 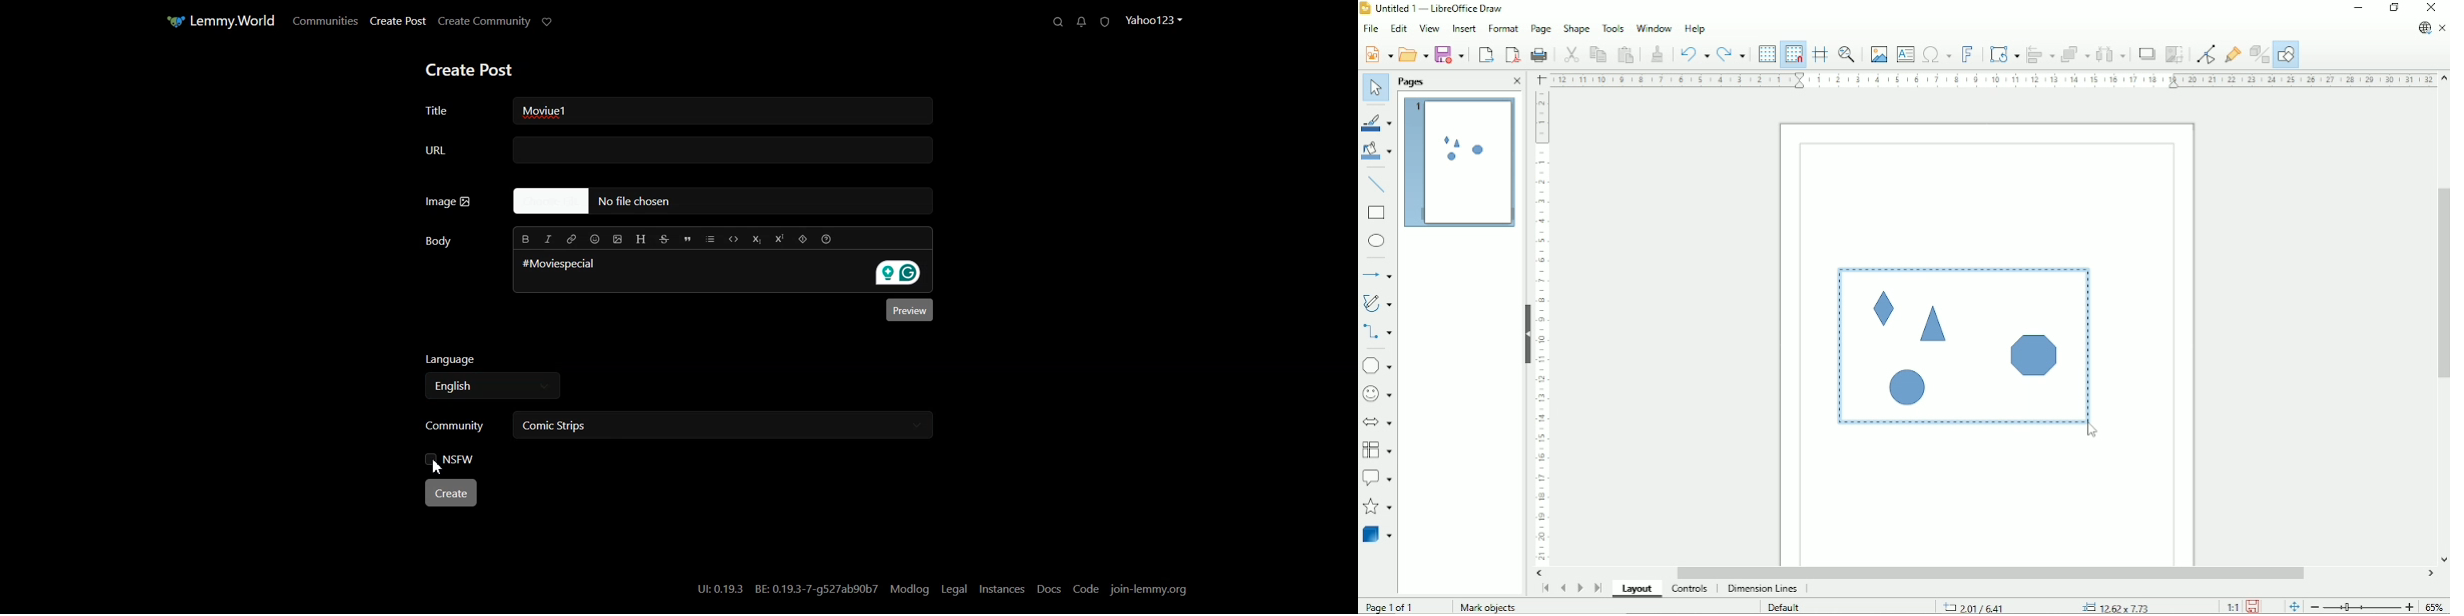 What do you see at coordinates (2287, 53) in the screenshot?
I see `Show draw functions` at bounding box center [2287, 53].